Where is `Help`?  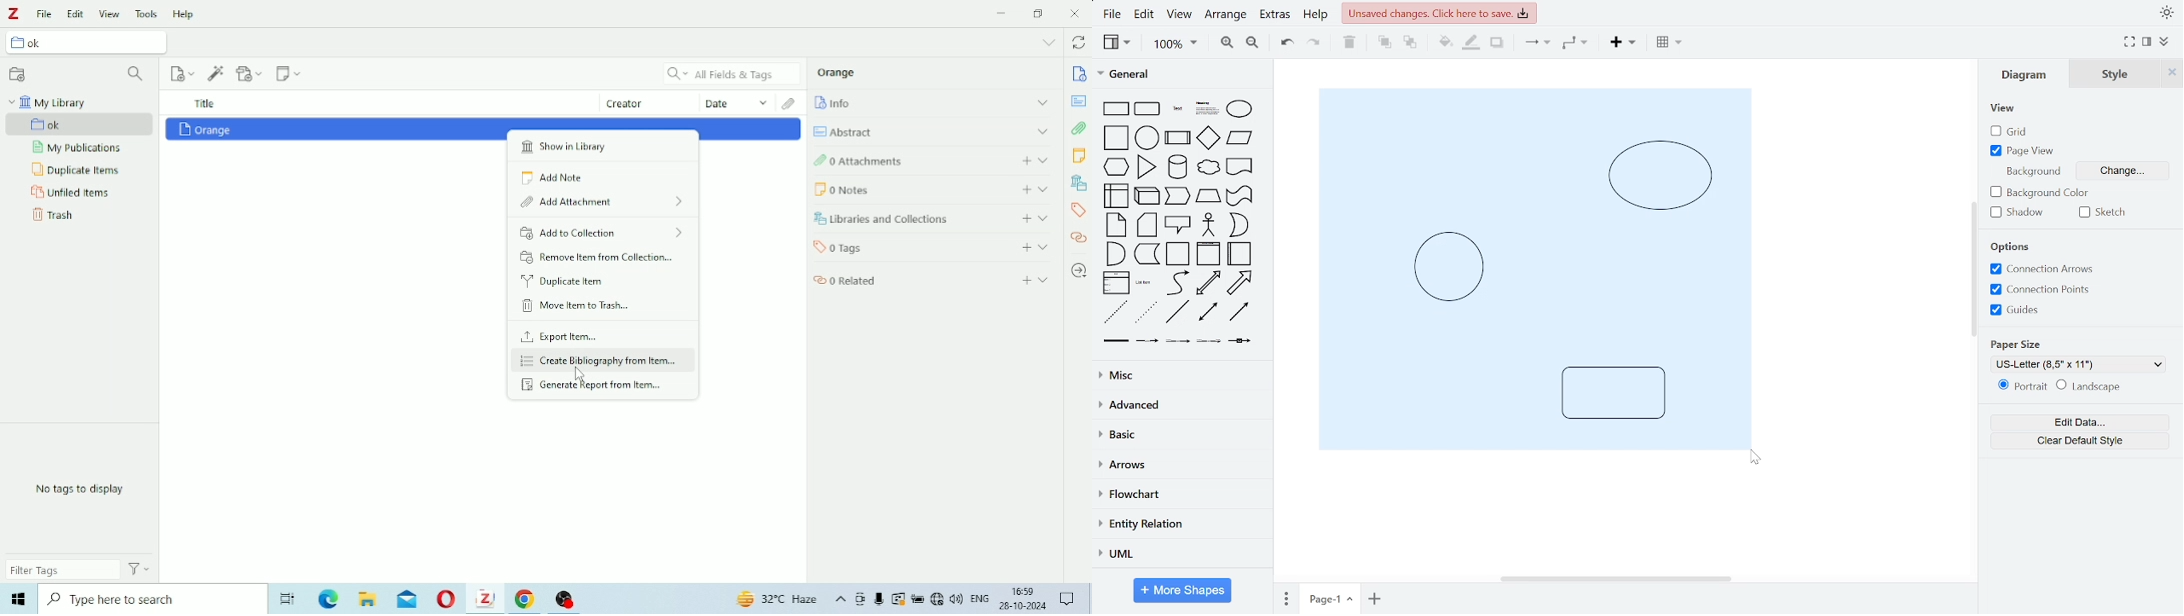 Help is located at coordinates (186, 14).